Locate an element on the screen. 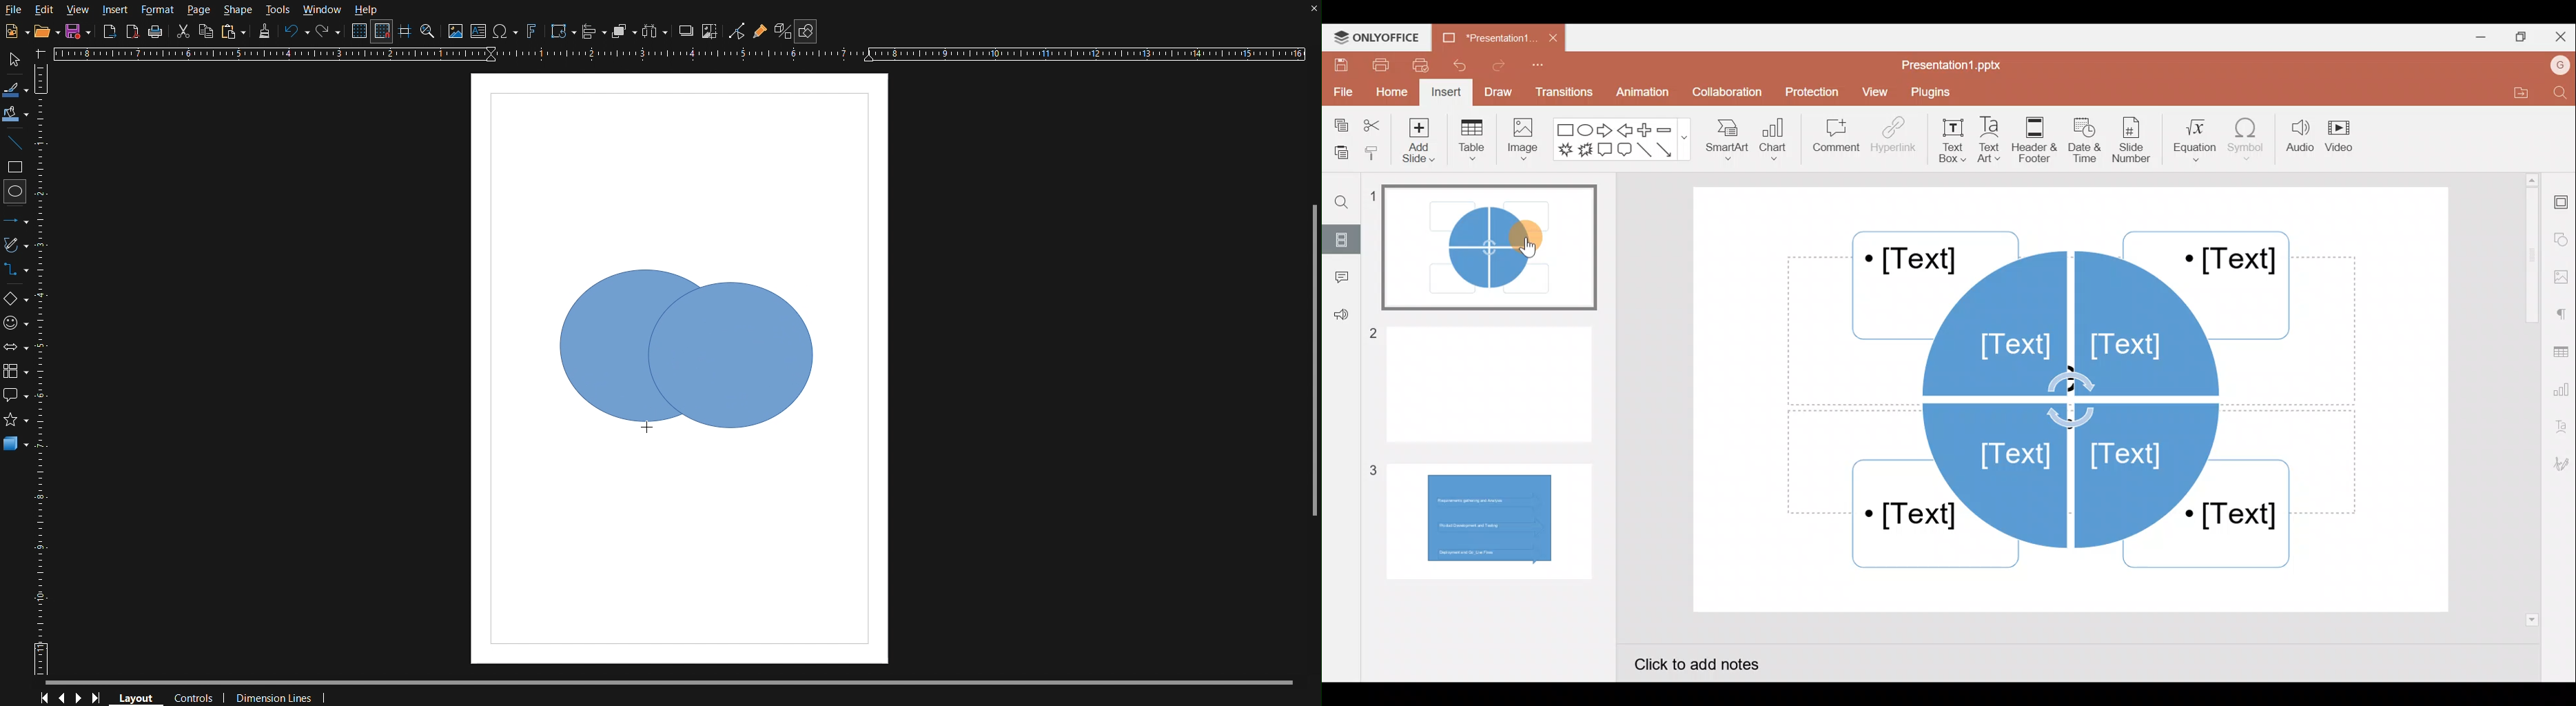 Image resolution: width=2576 pixels, height=728 pixels. Align is located at coordinates (593, 31).